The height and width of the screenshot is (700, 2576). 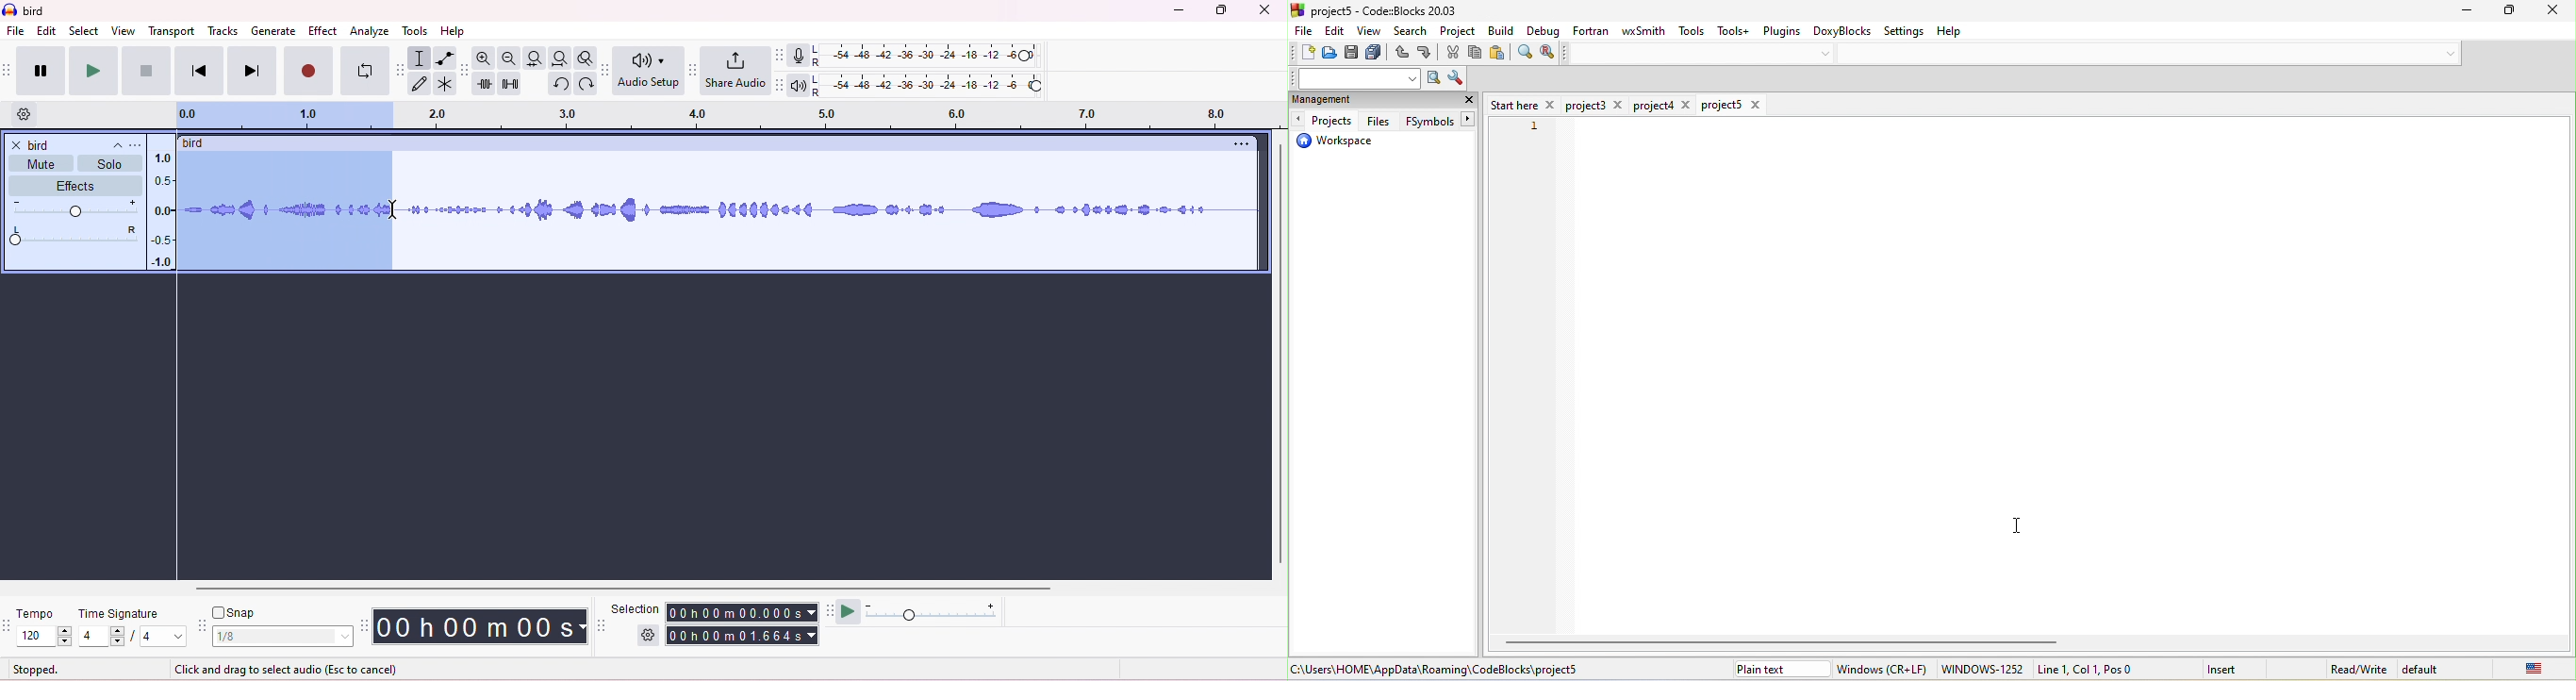 I want to click on tempo, so click(x=41, y=612).